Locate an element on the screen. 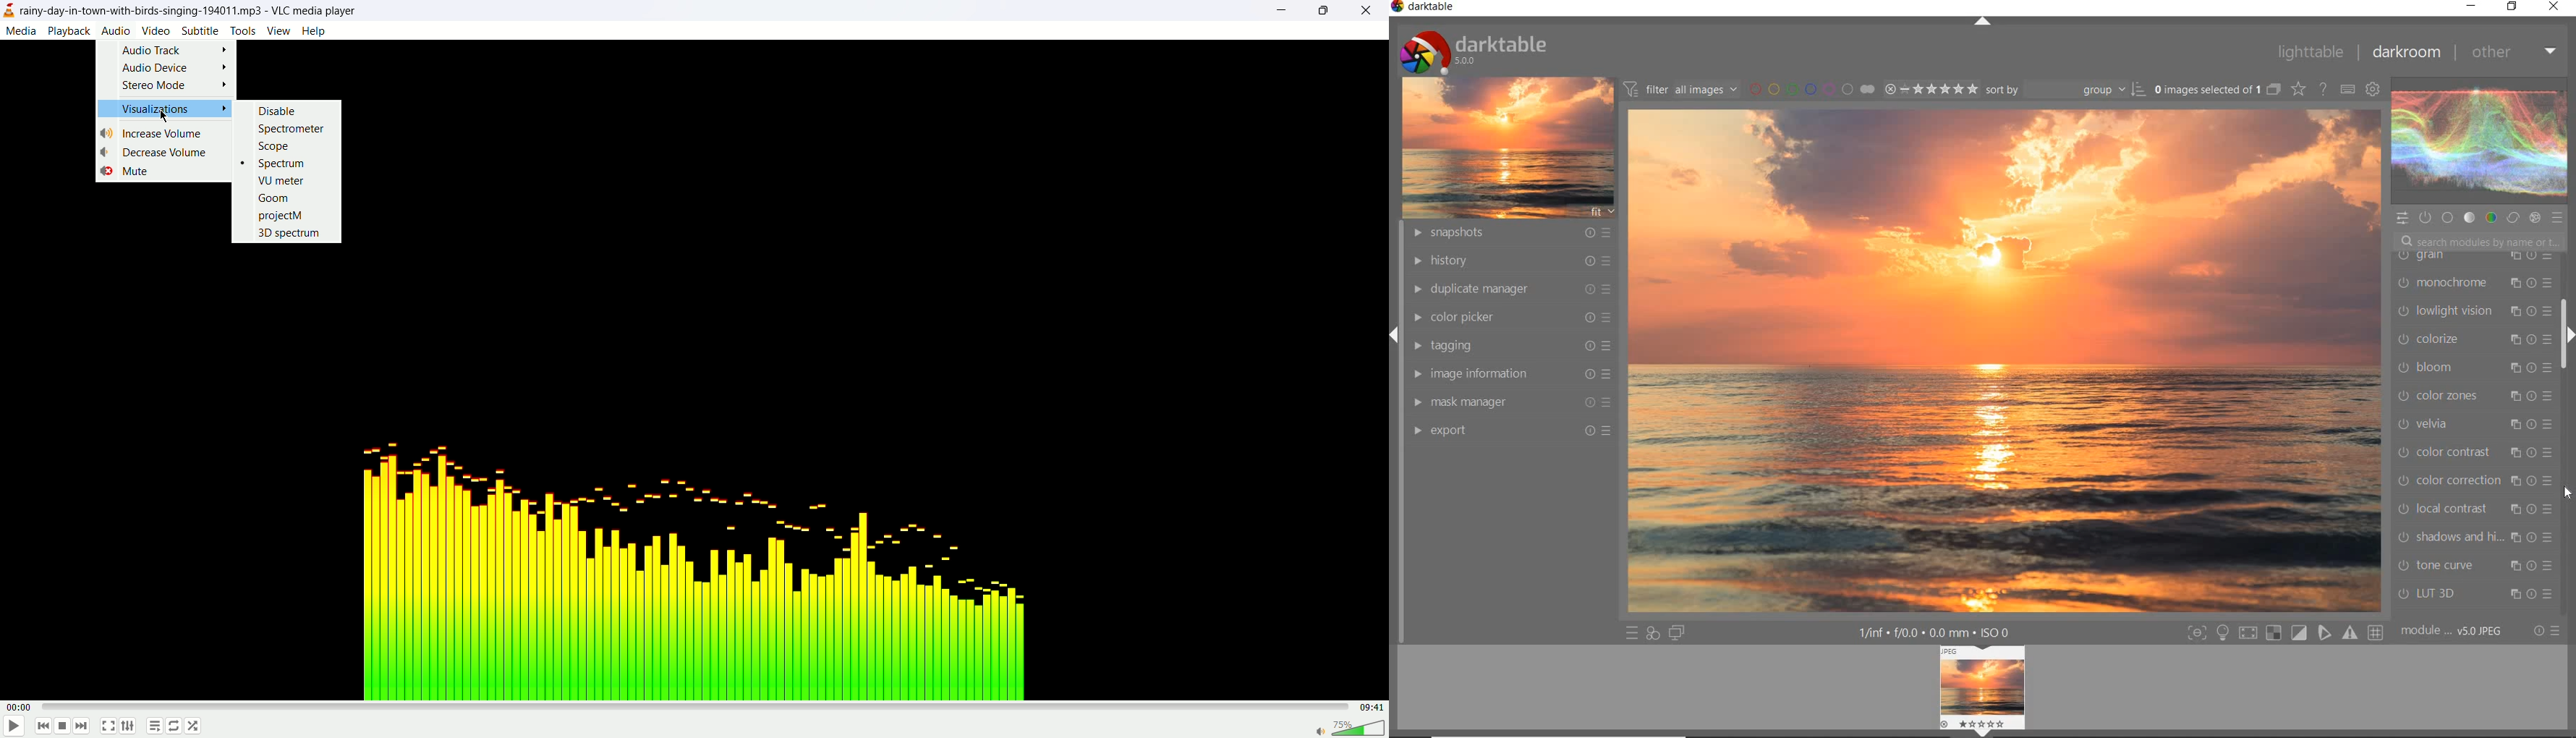 The width and height of the screenshot is (2576, 756). spectrum is located at coordinates (274, 164).